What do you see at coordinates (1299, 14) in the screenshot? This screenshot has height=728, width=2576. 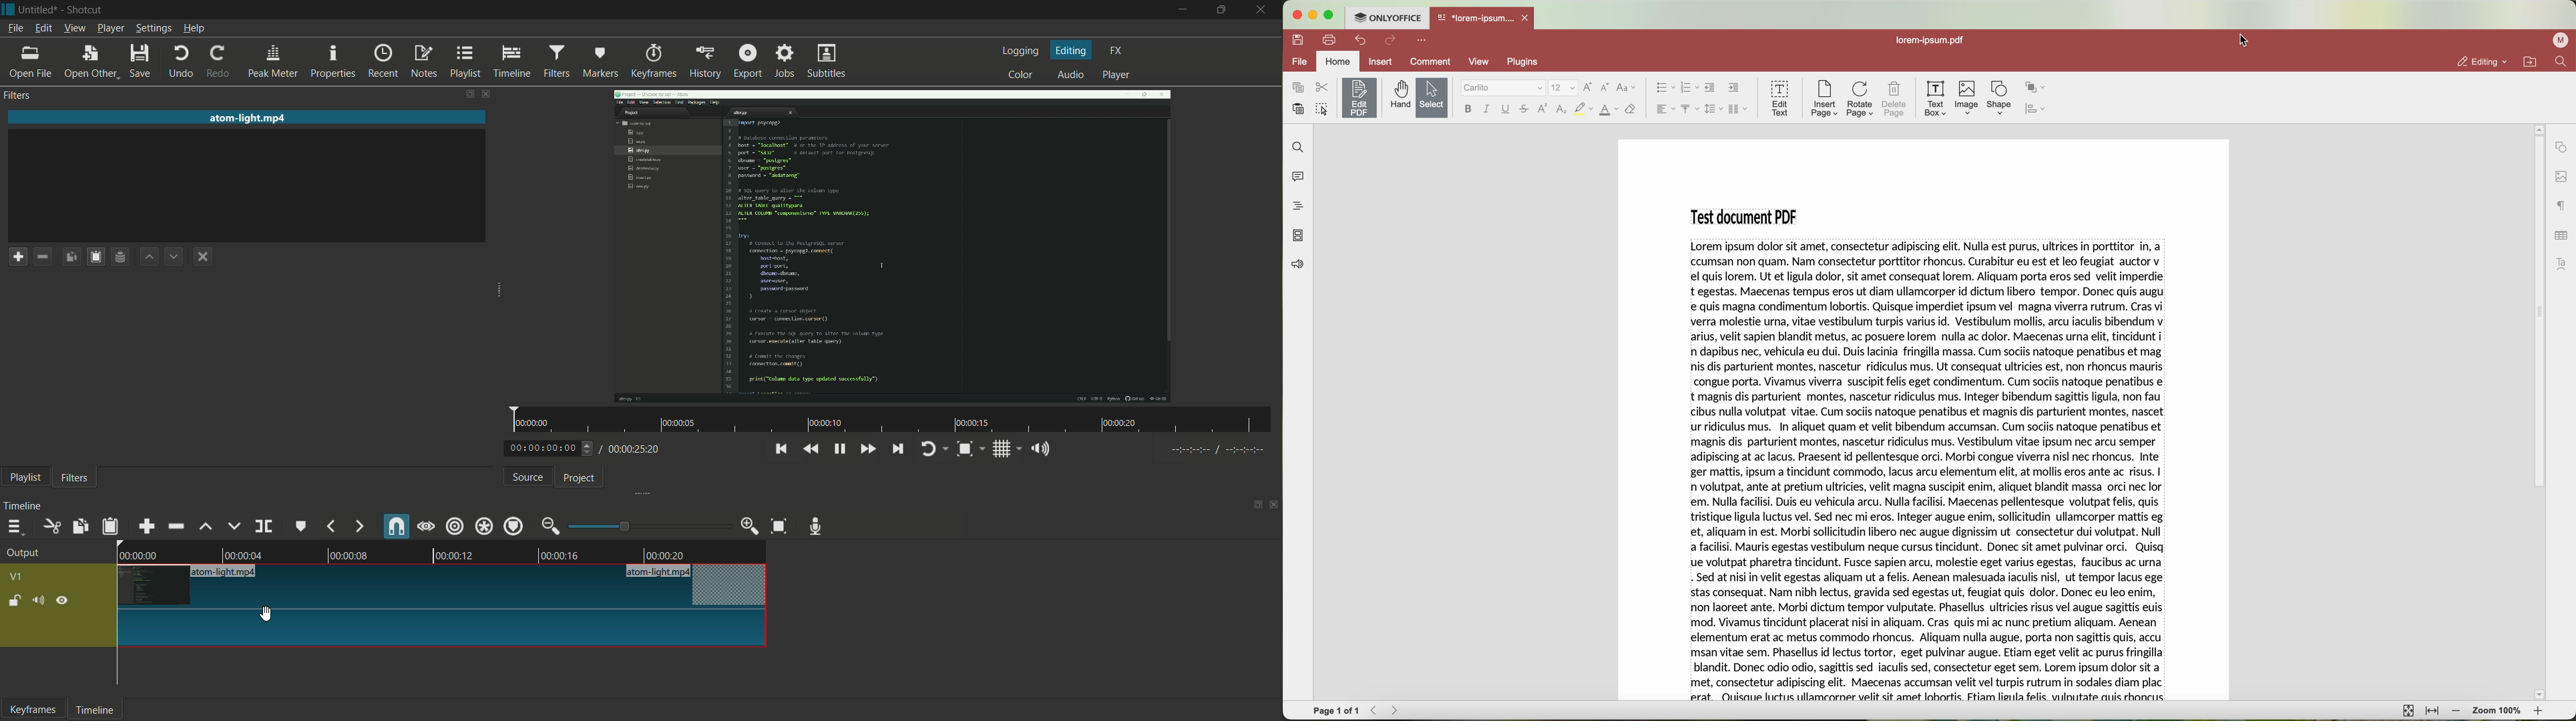 I see `close program` at bounding box center [1299, 14].